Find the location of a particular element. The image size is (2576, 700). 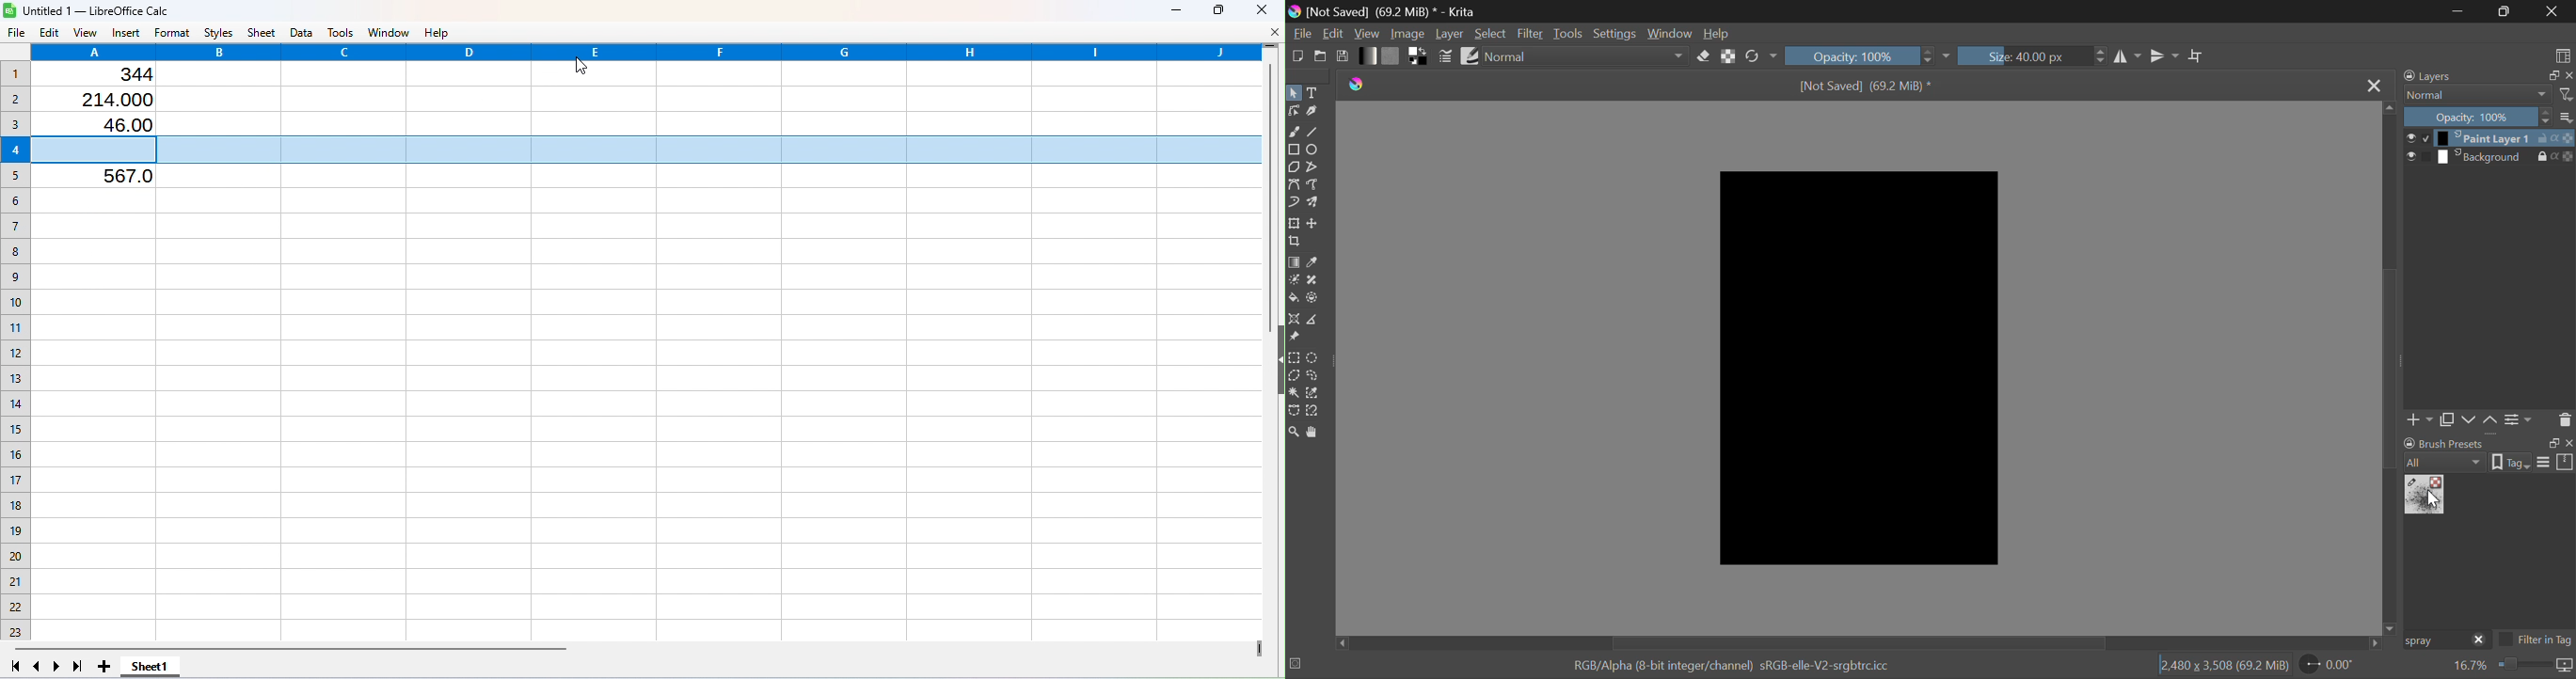

Minimize is located at coordinates (1174, 11).